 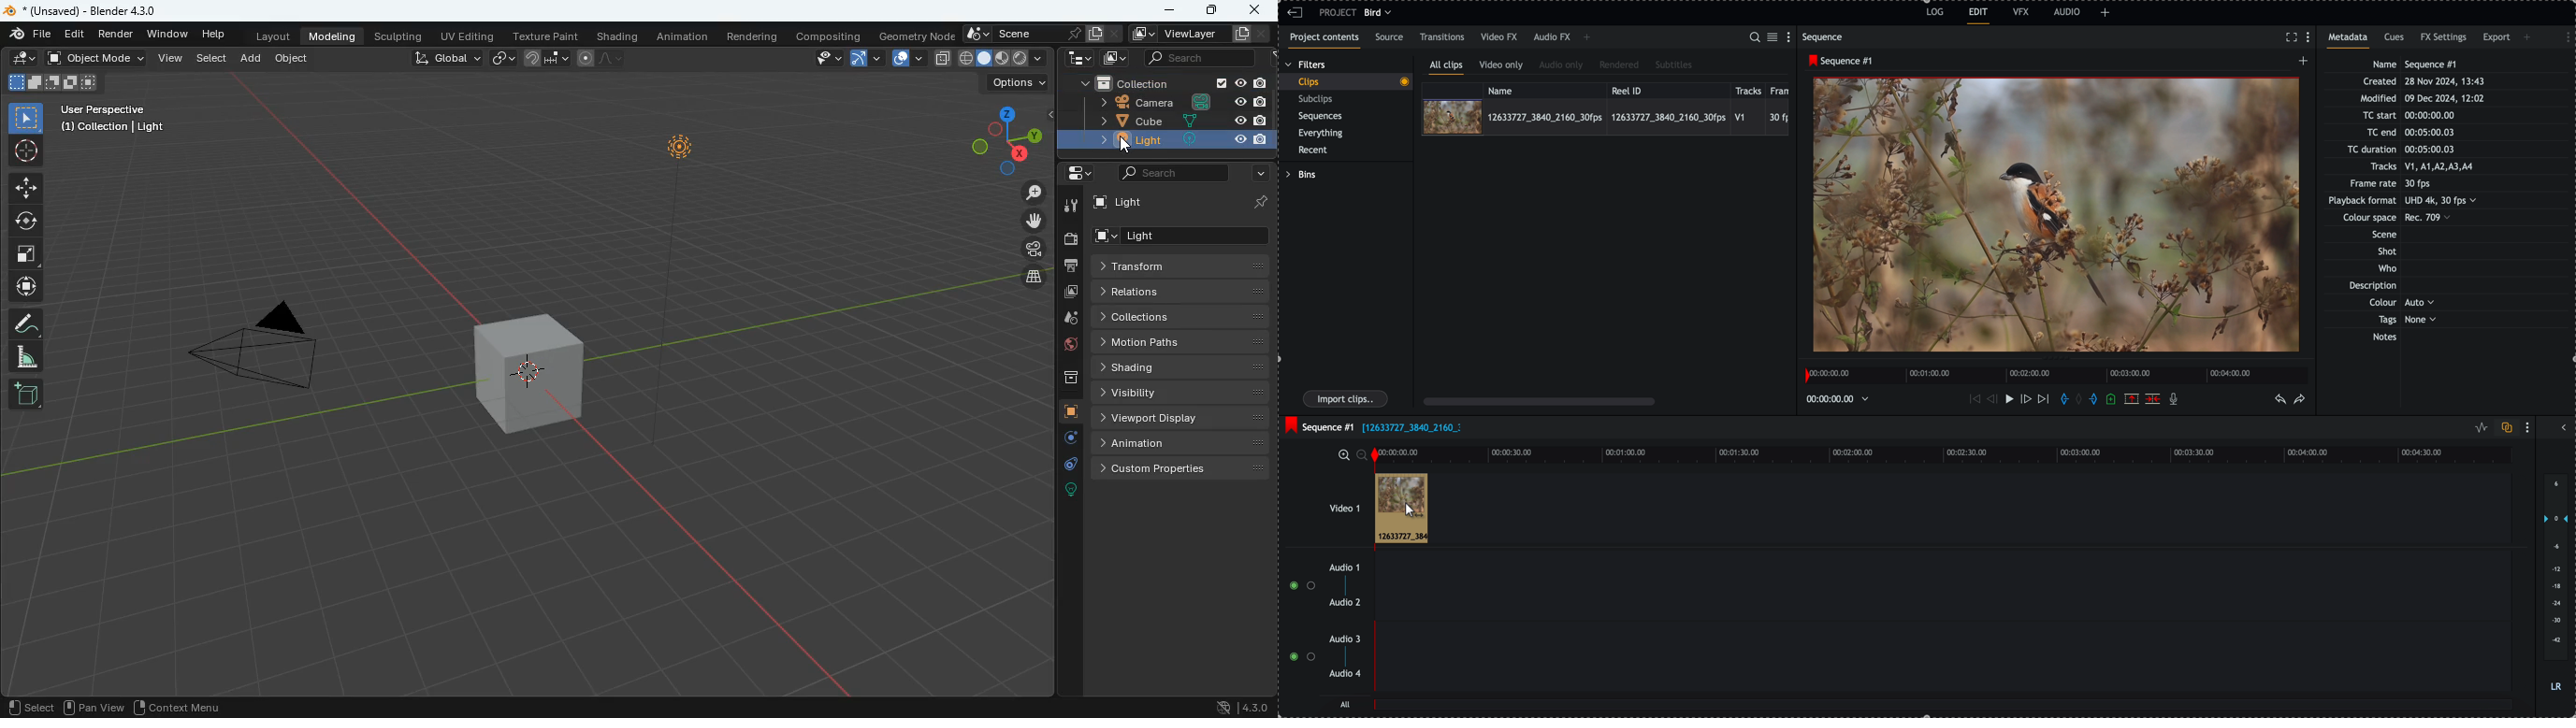 I want to click on export, so click(x=2497, y=39).